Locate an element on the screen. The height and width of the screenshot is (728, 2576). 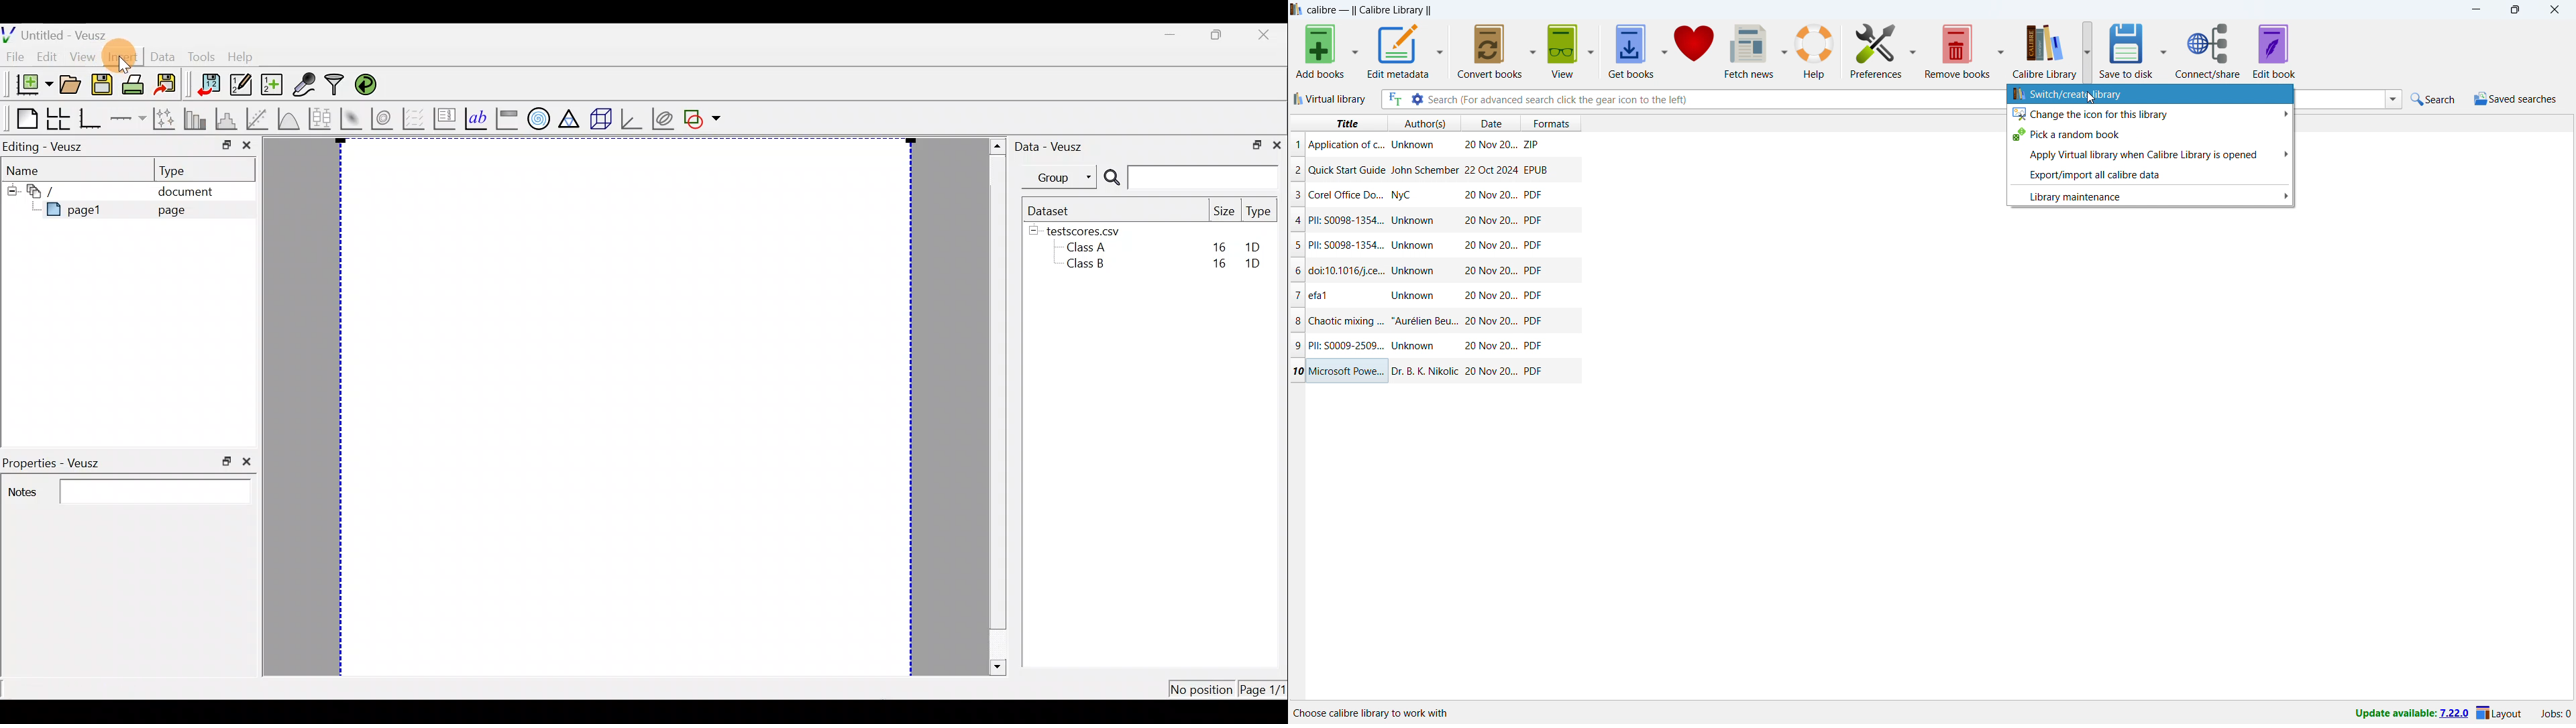
enter search string is located at coordinates (1715, 99).